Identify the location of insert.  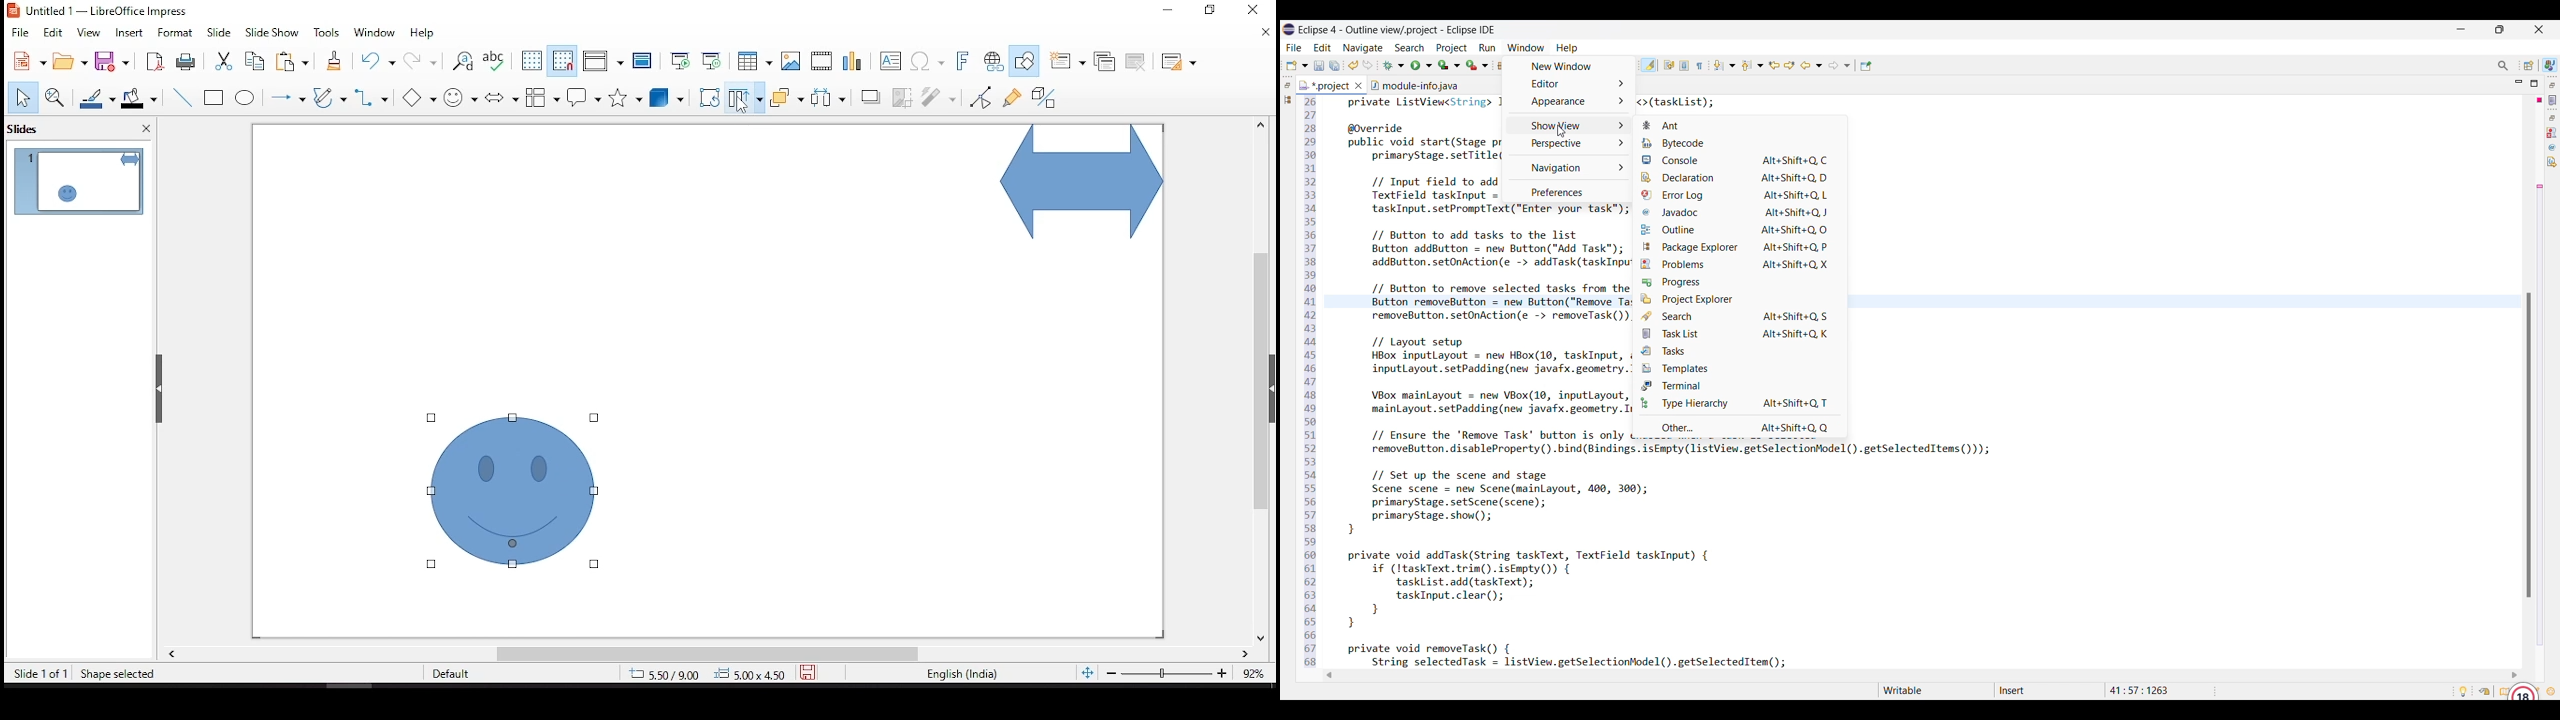
(131, 33).